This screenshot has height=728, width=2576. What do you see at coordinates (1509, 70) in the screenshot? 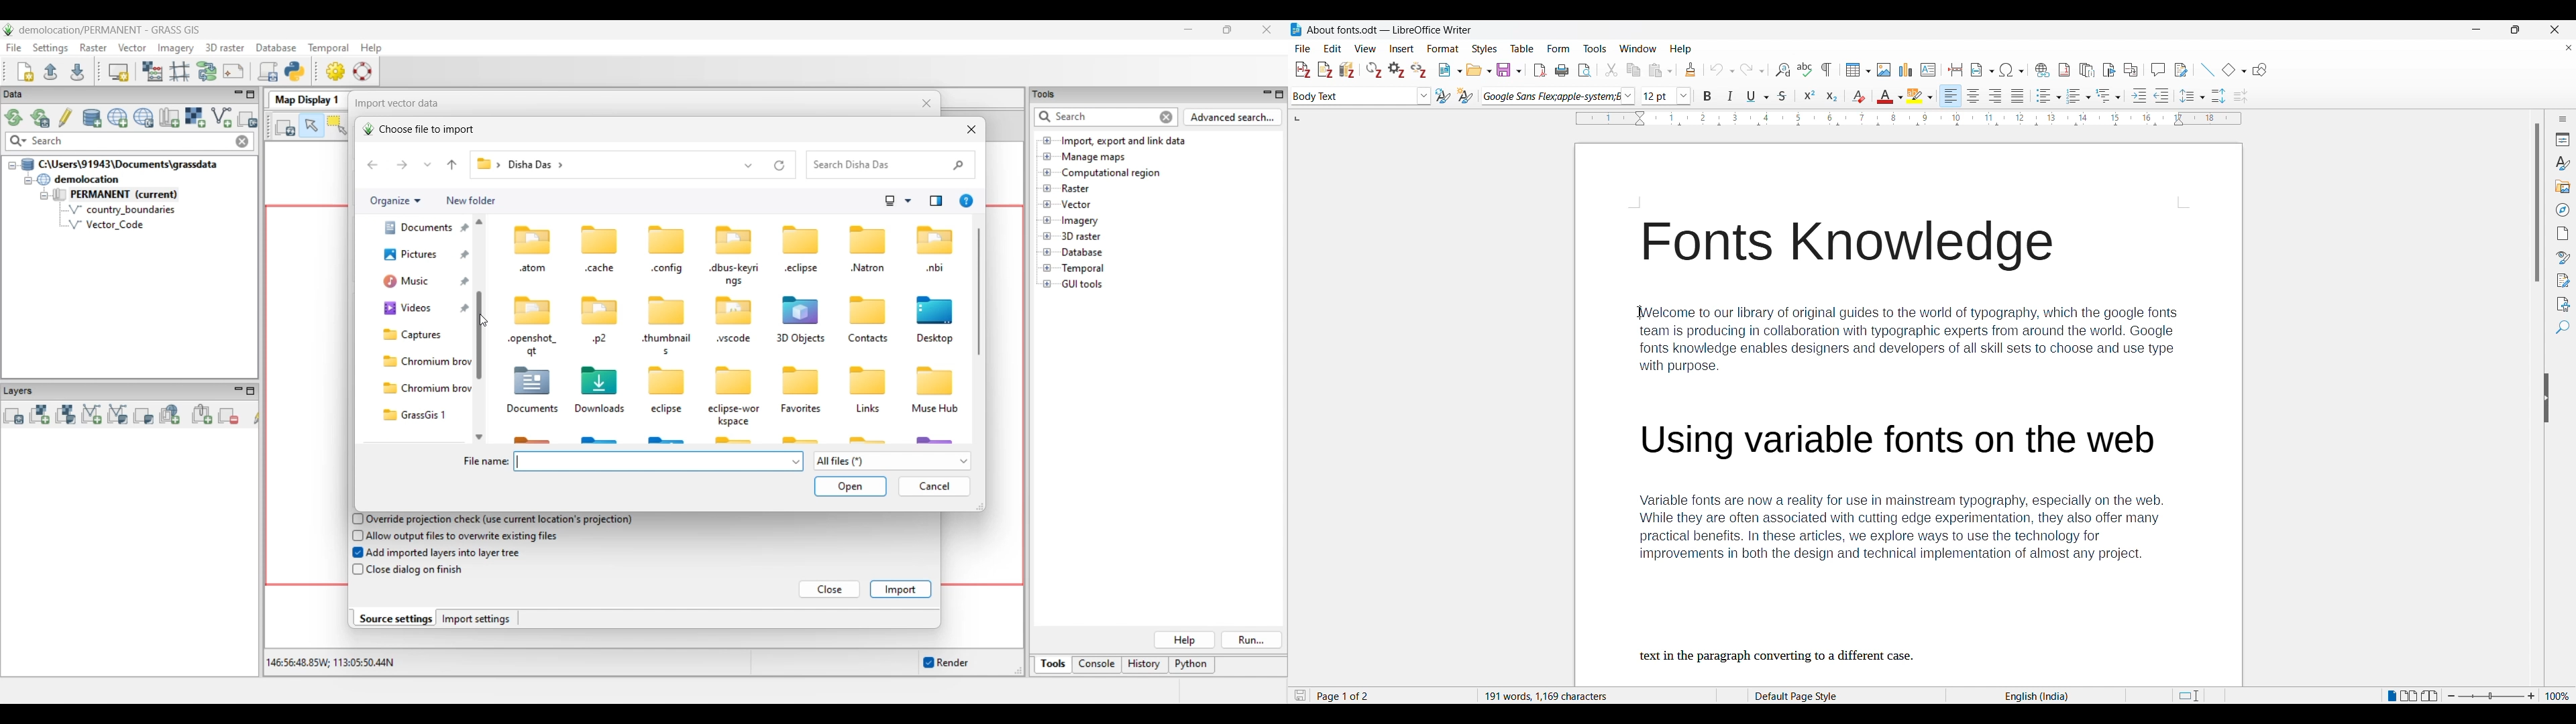
I see `Save` at bounding box center [1509, 70].